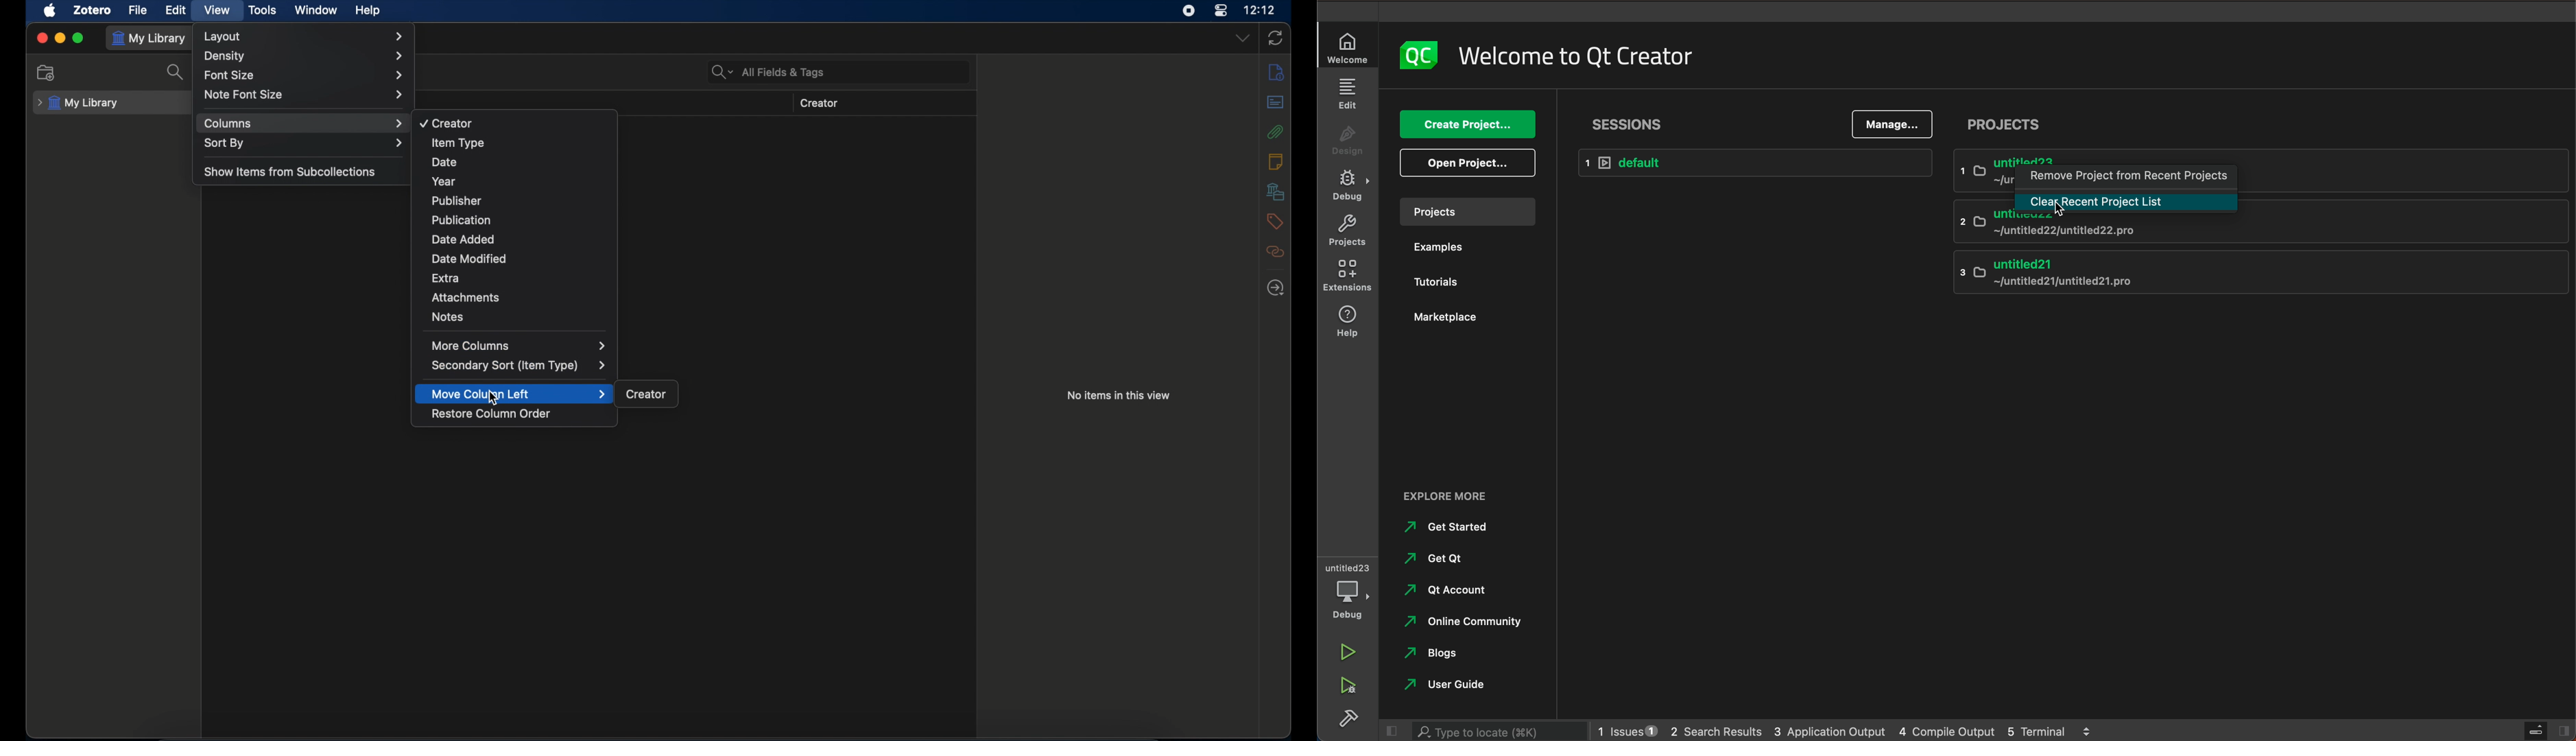  What do you see at coordinates (1452, 528) in the screenshot?
I see `get started` at bounding box center [1452, 528].